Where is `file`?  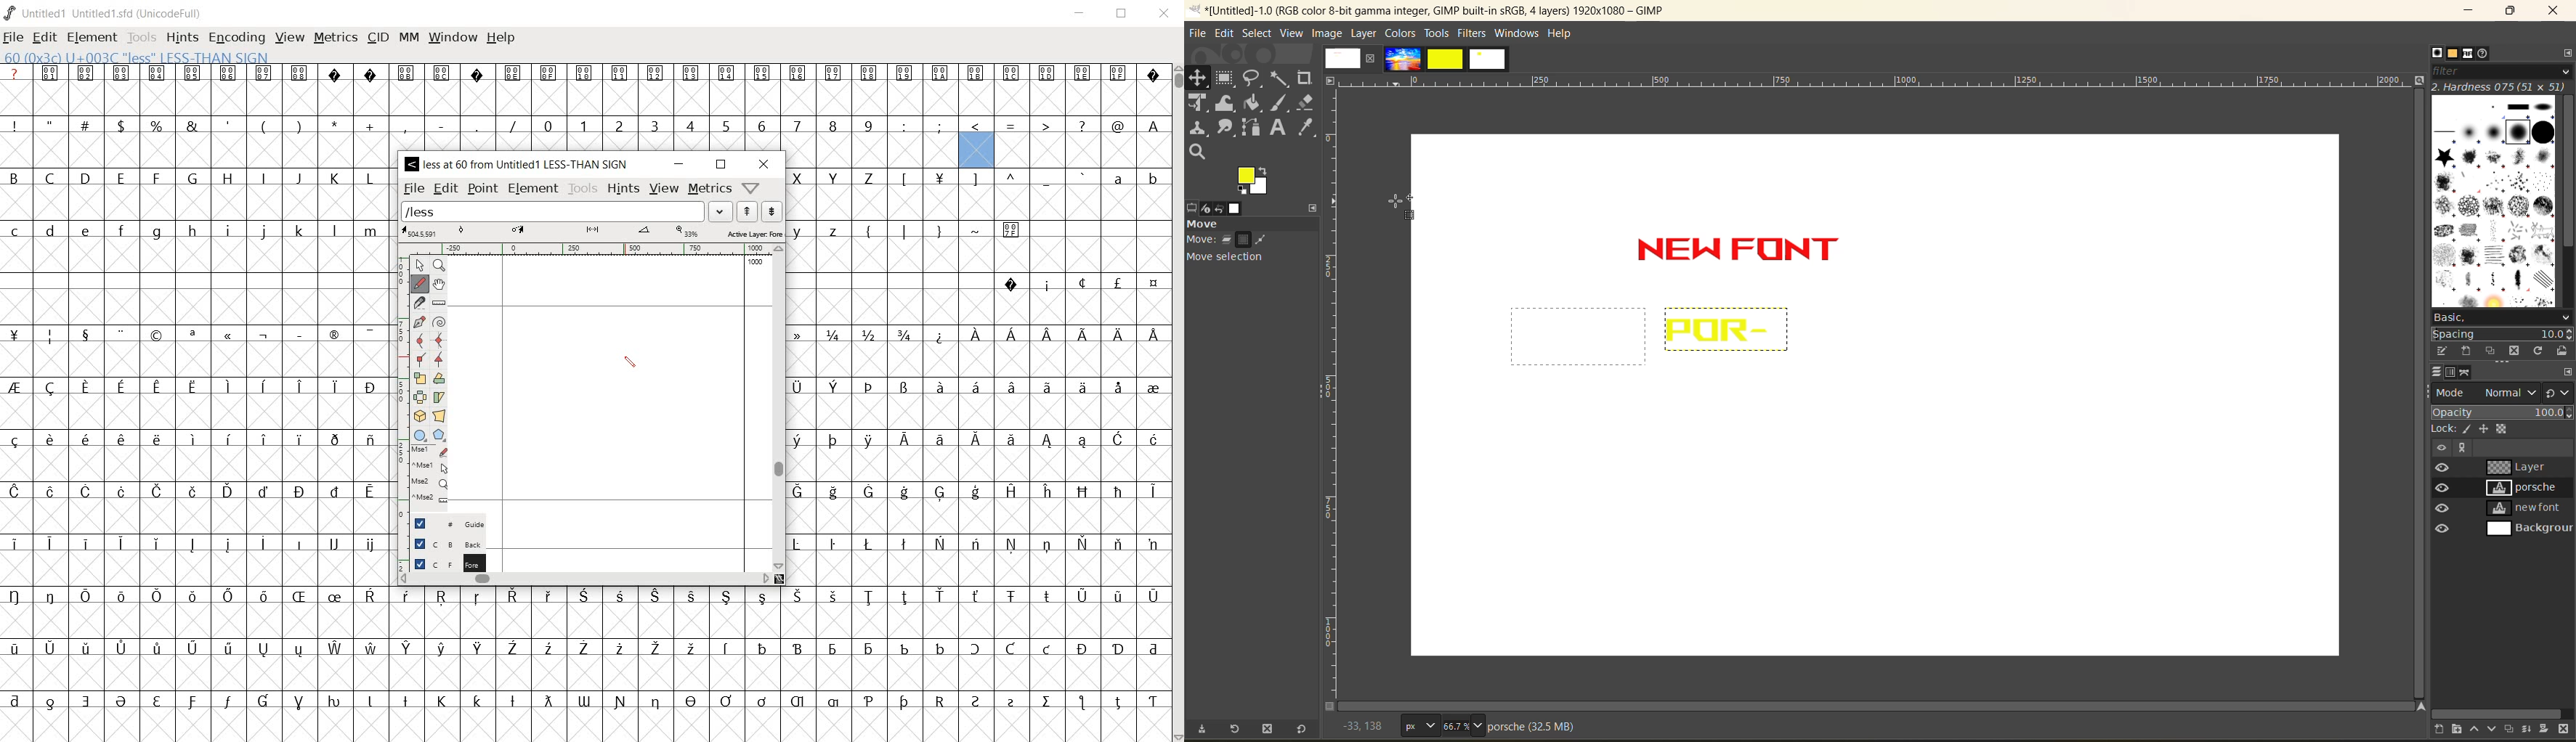
file is located at coordinates (414, 188).